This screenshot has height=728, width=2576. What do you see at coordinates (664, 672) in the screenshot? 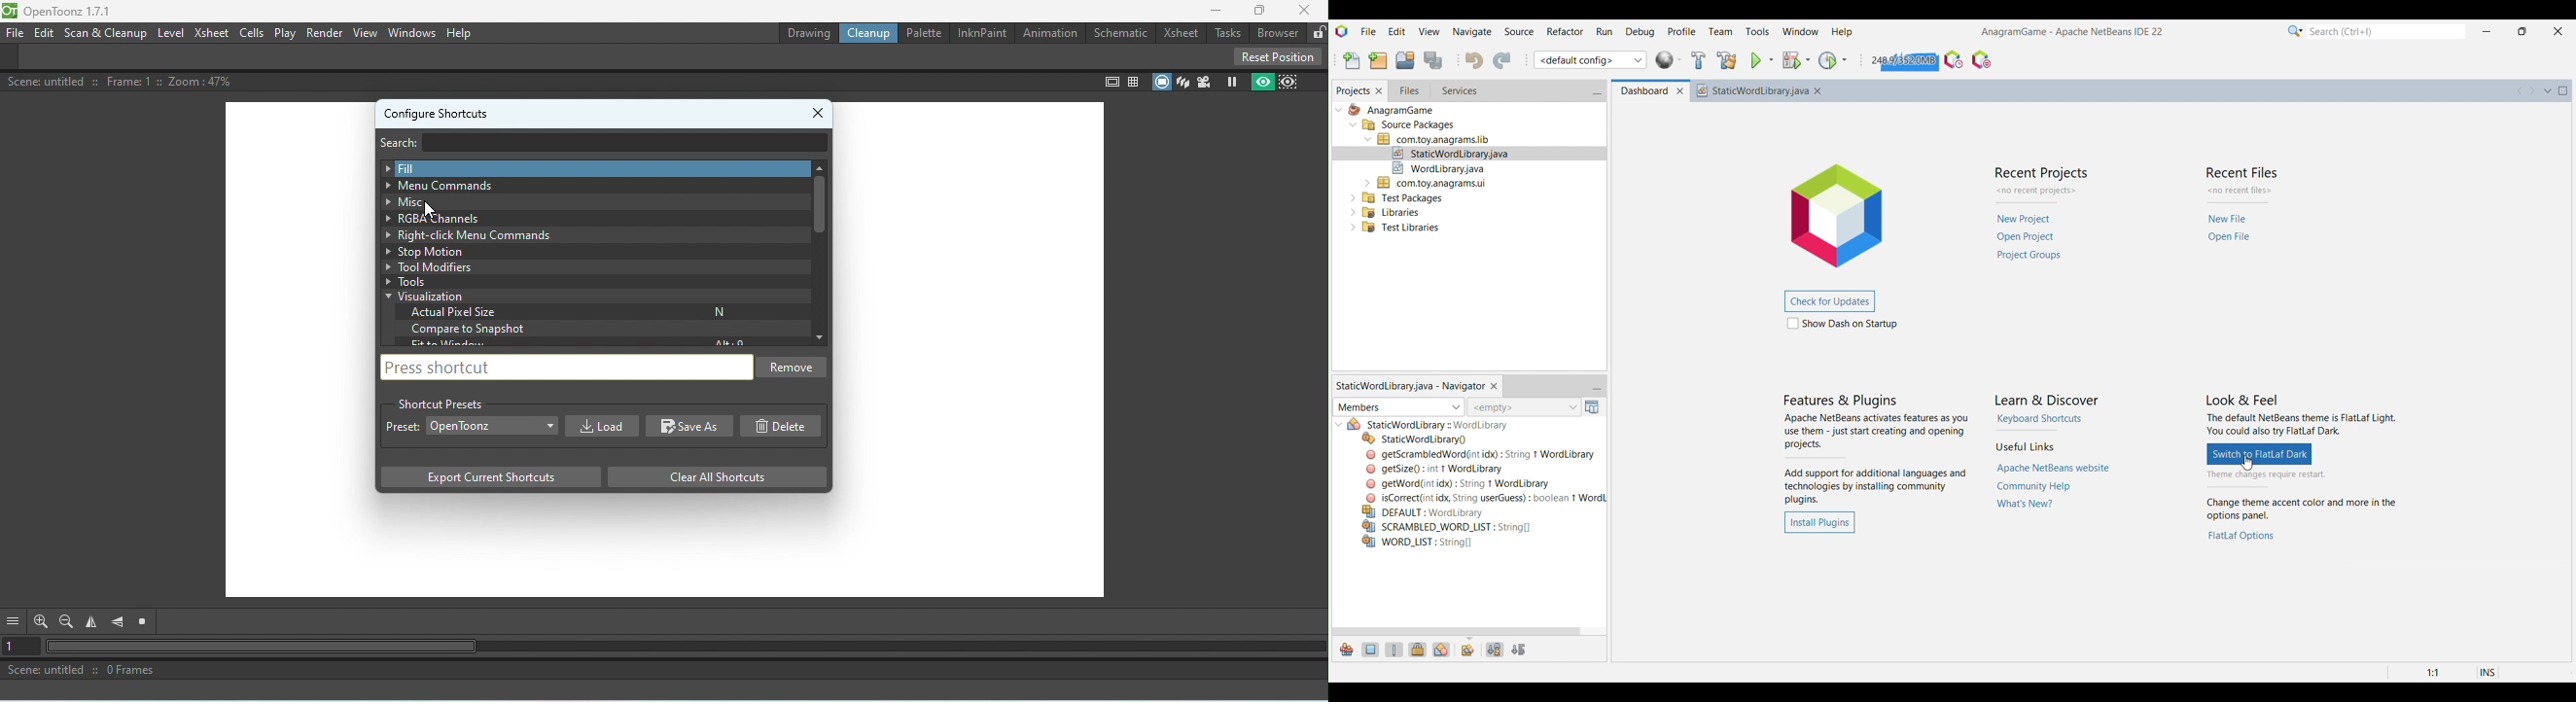
I see `Scene: untitled :: 0 Frames` at bounding box center [664, 672].